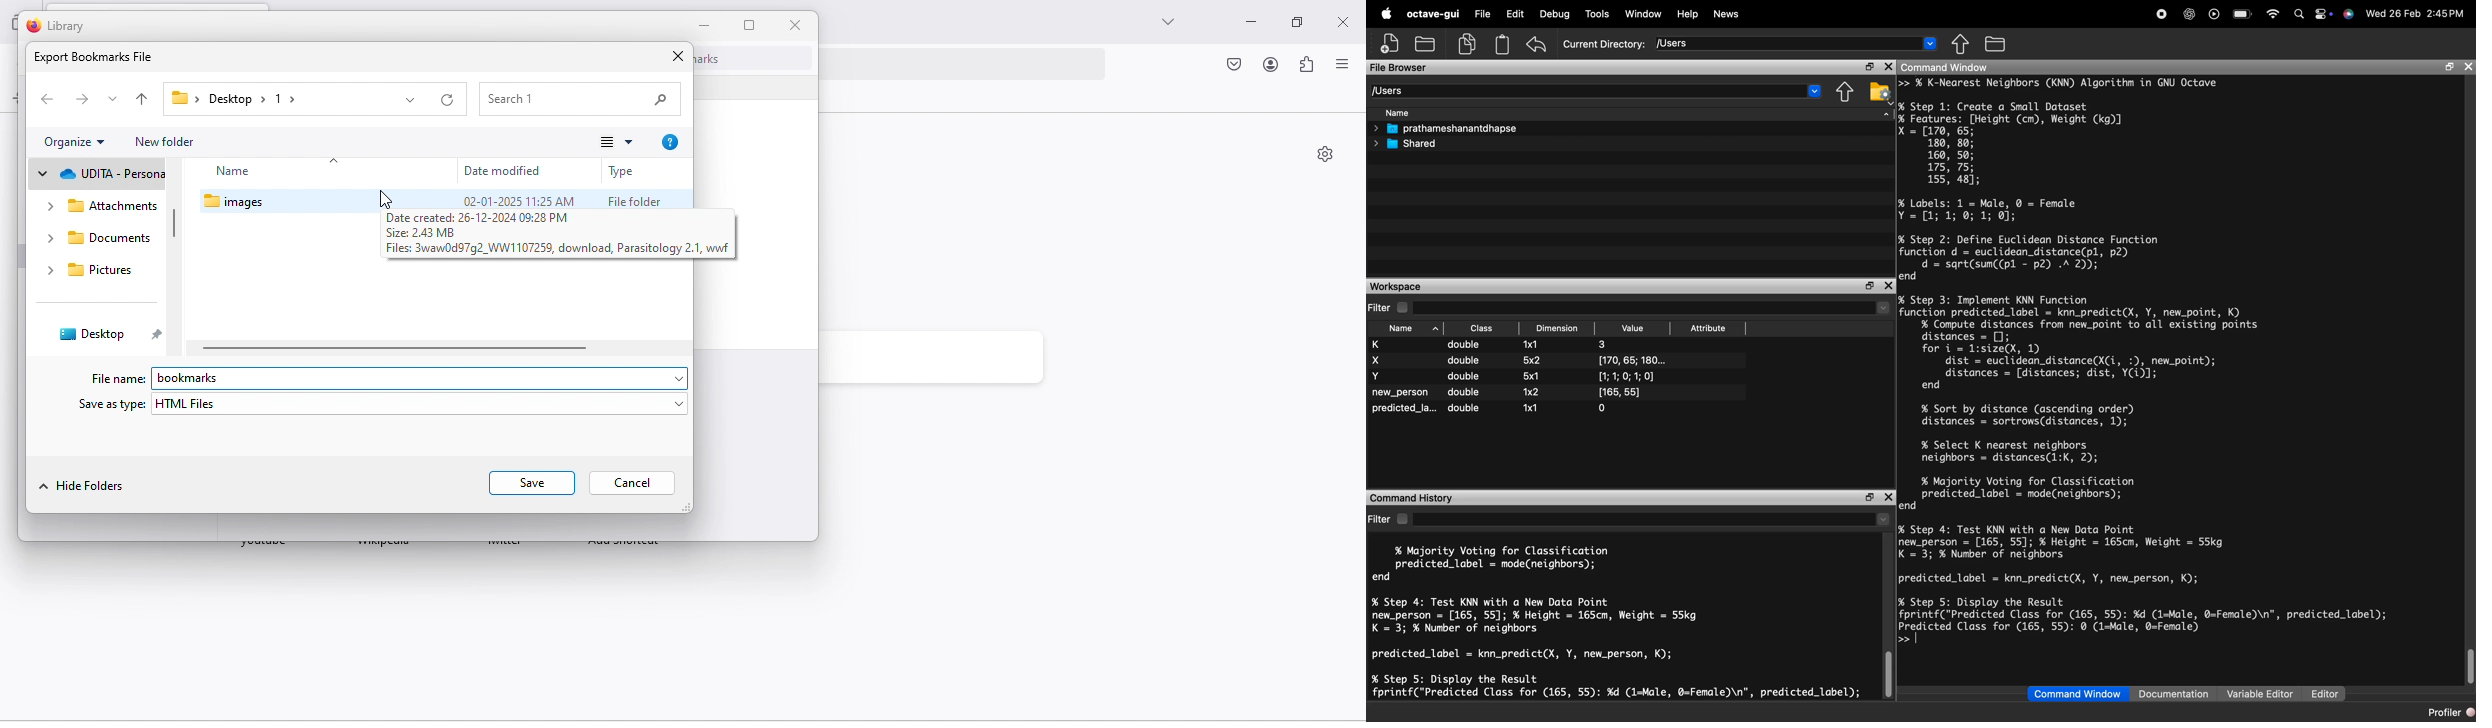 The image size is (2492, 728). What do you see at coordinates (1560, 329) in the screenshot?
I see `Dimension` at bounding box center [1560, 329].